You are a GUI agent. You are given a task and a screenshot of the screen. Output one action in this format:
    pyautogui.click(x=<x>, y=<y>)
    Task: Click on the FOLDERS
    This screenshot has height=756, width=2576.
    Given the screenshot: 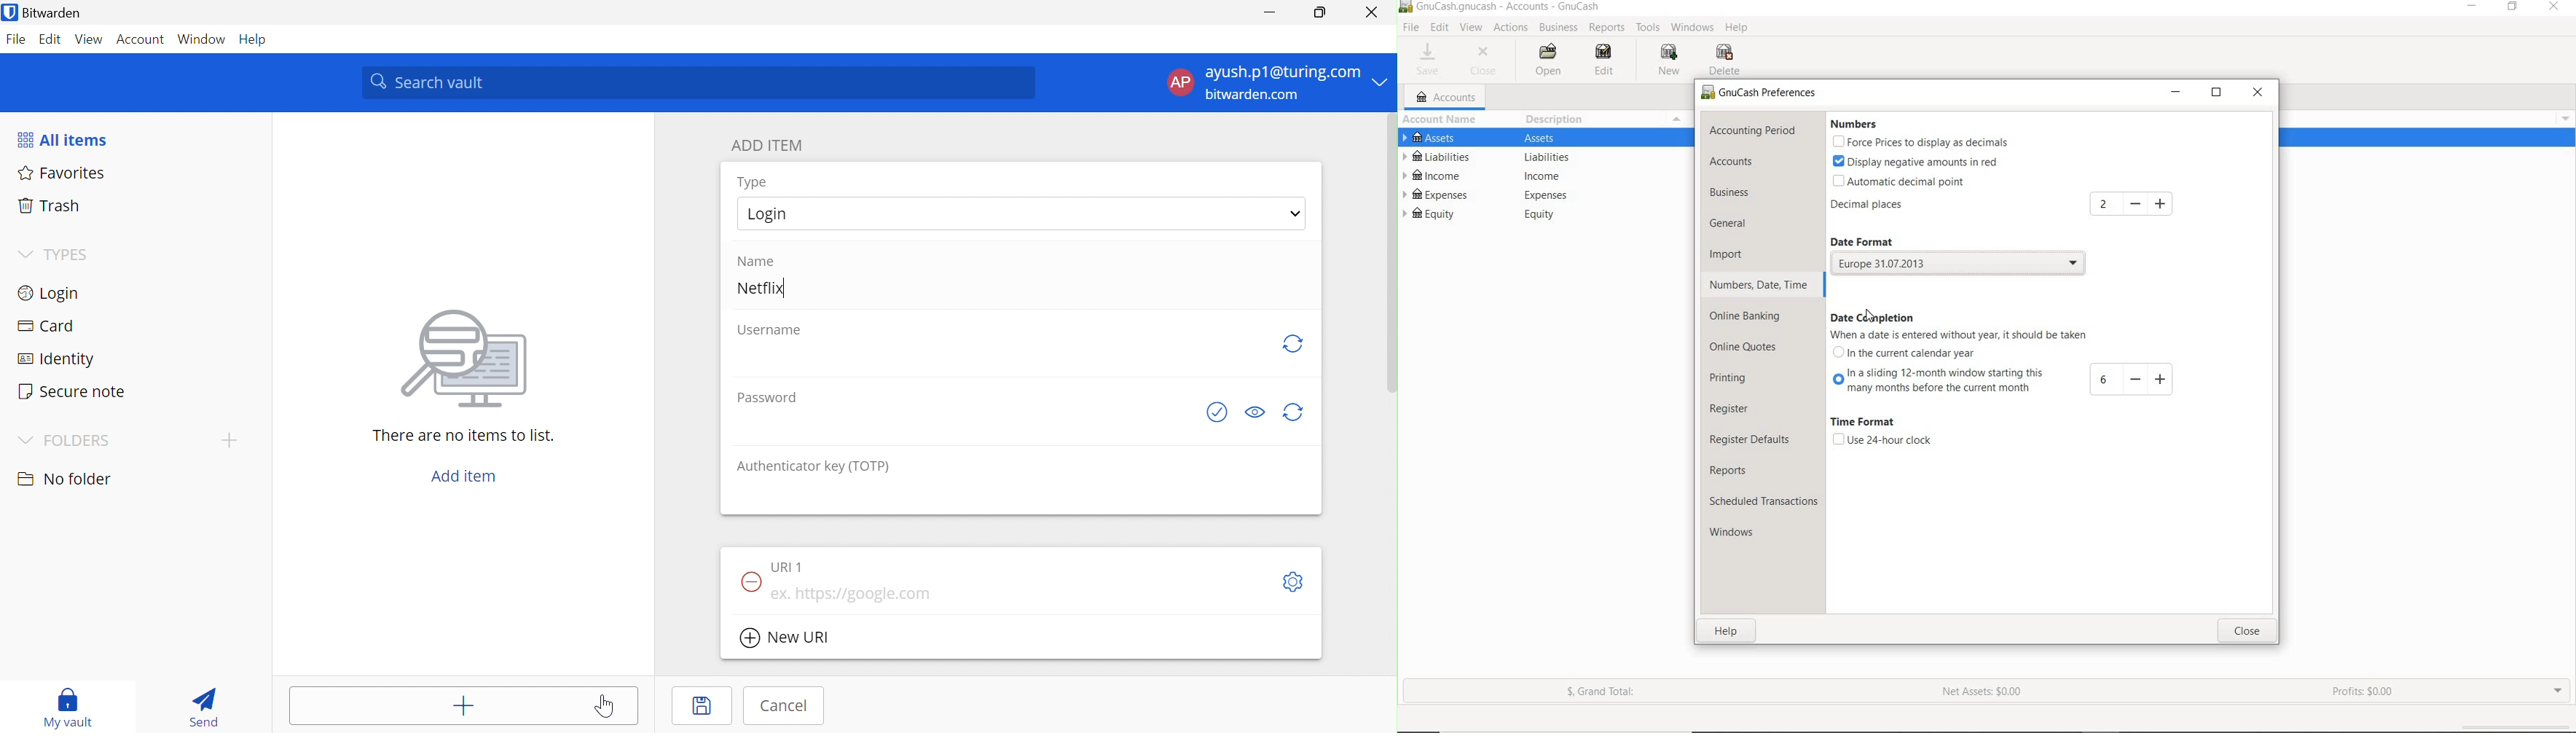 What is the action you would take?
    pyautogui.click(x=62, y=442)
    